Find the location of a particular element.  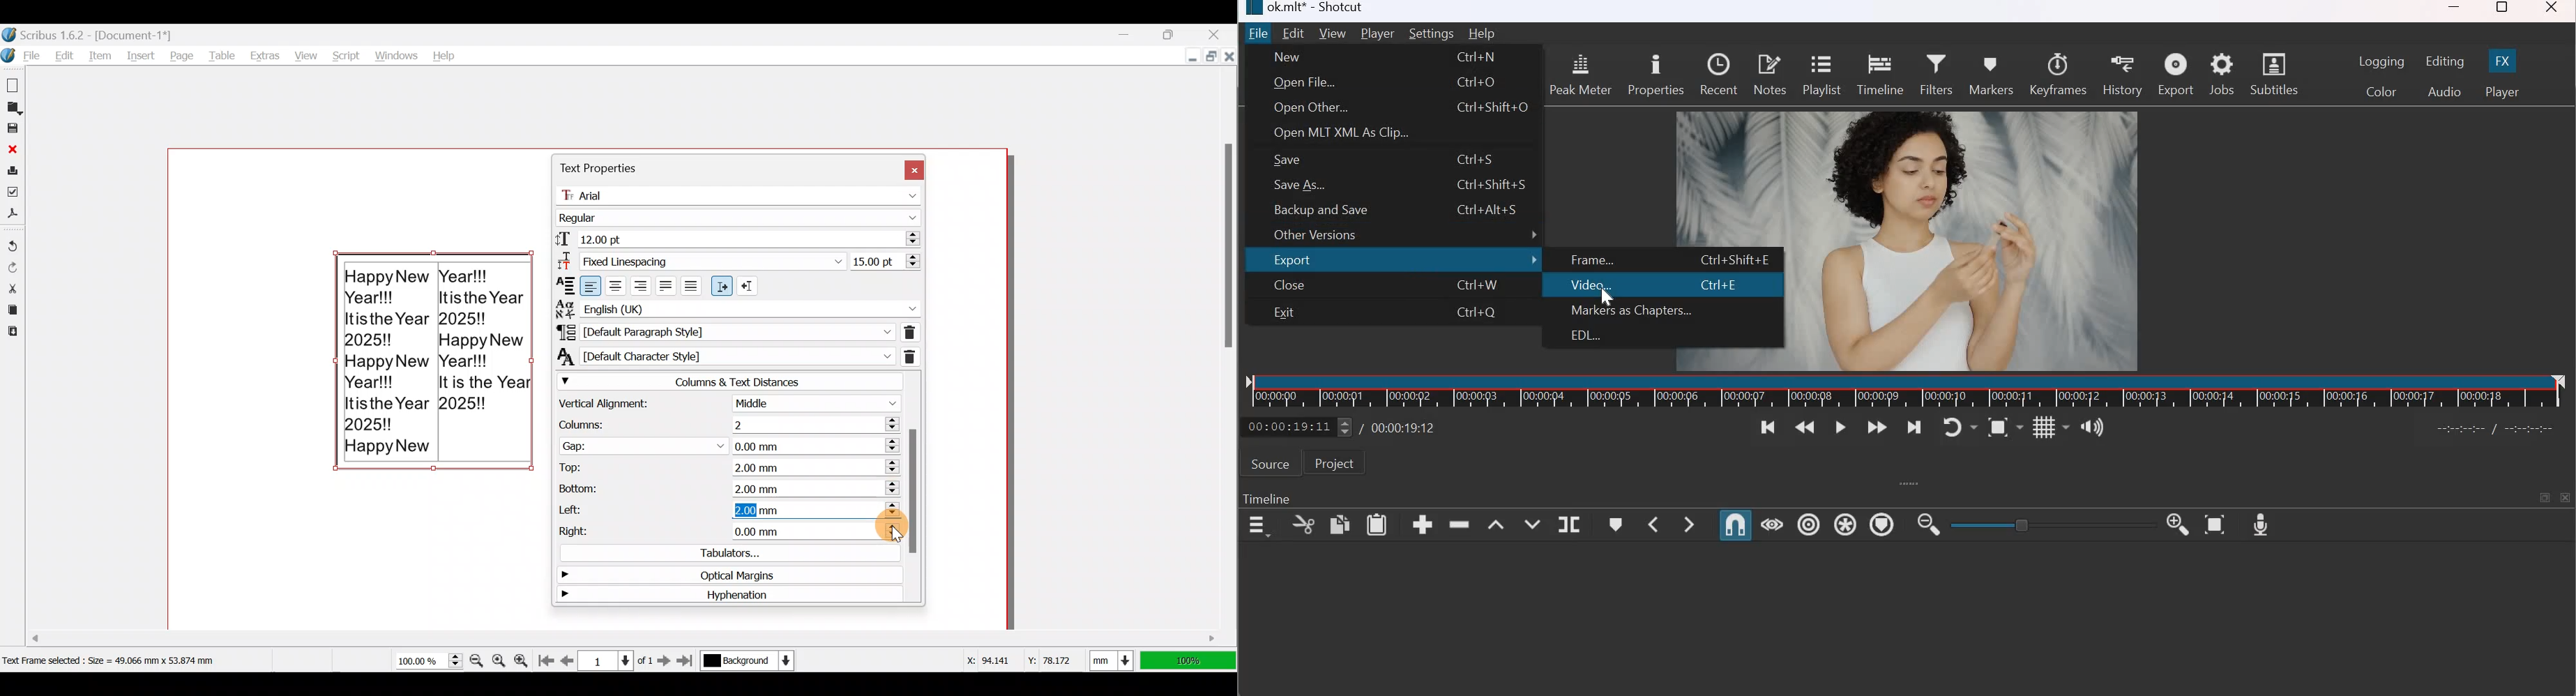

Script is located at coordinates (342, 52).